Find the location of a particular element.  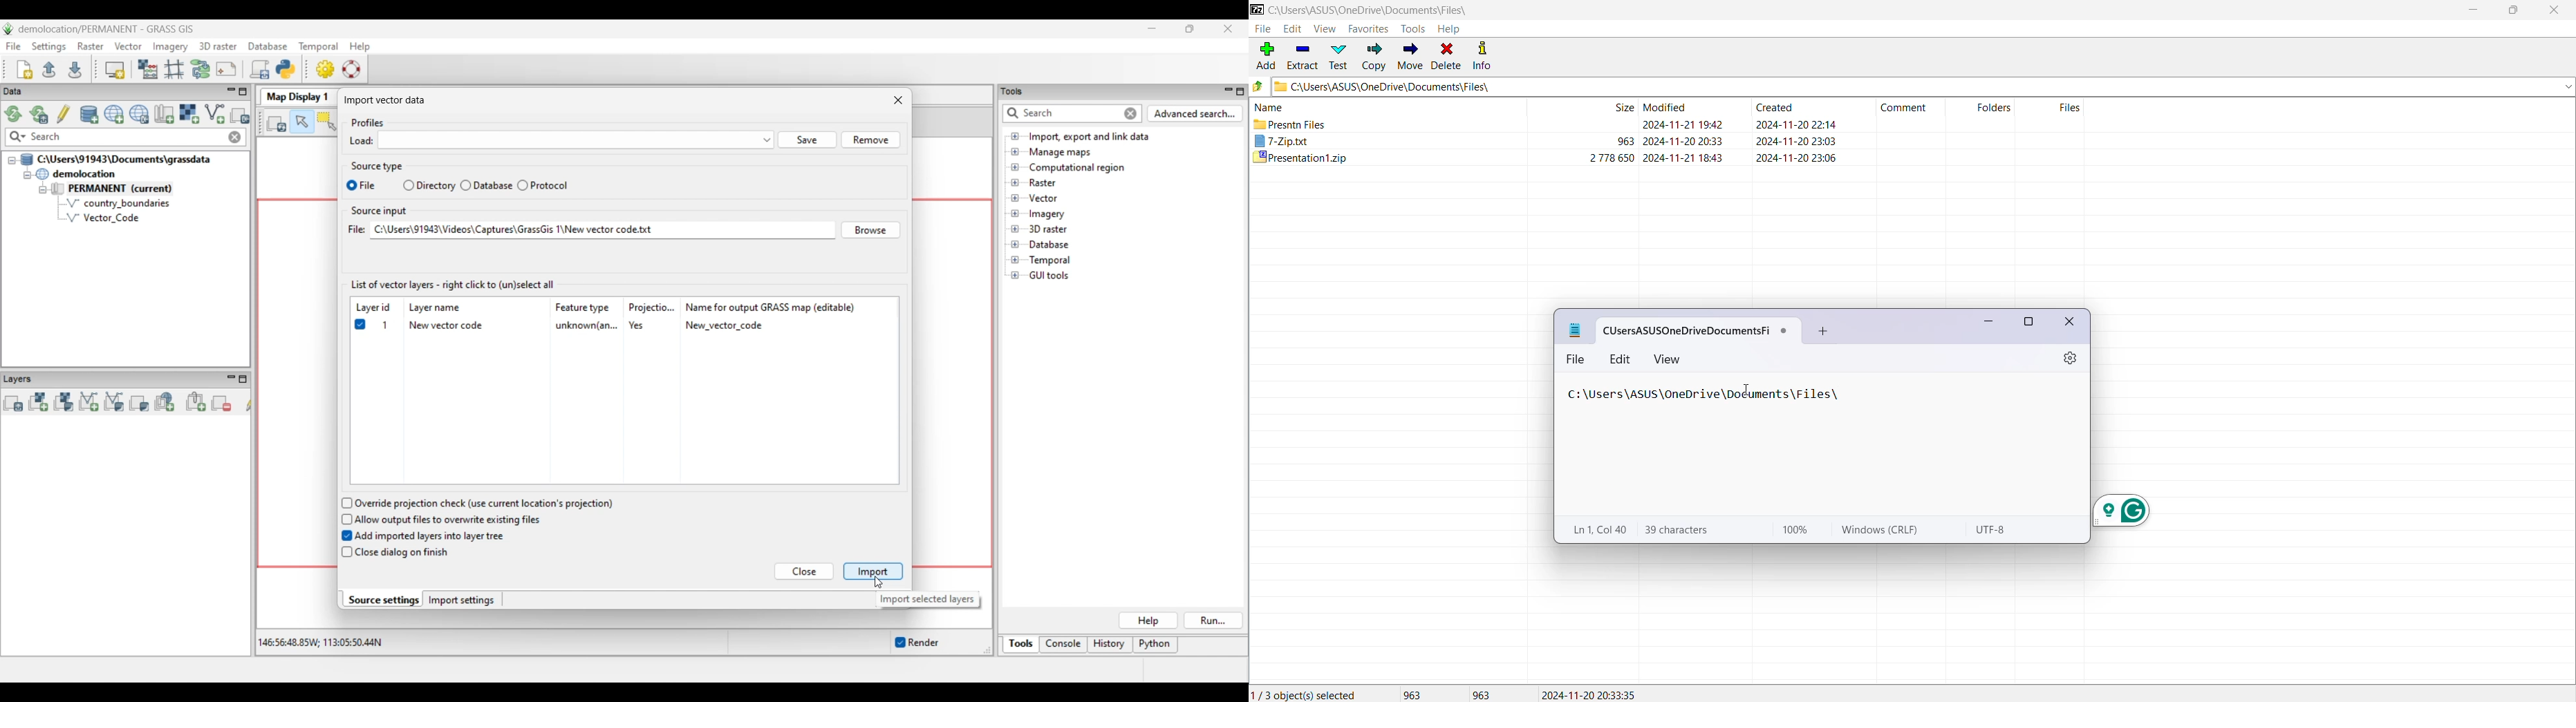

Settings is located at coordinates (2070, 359).